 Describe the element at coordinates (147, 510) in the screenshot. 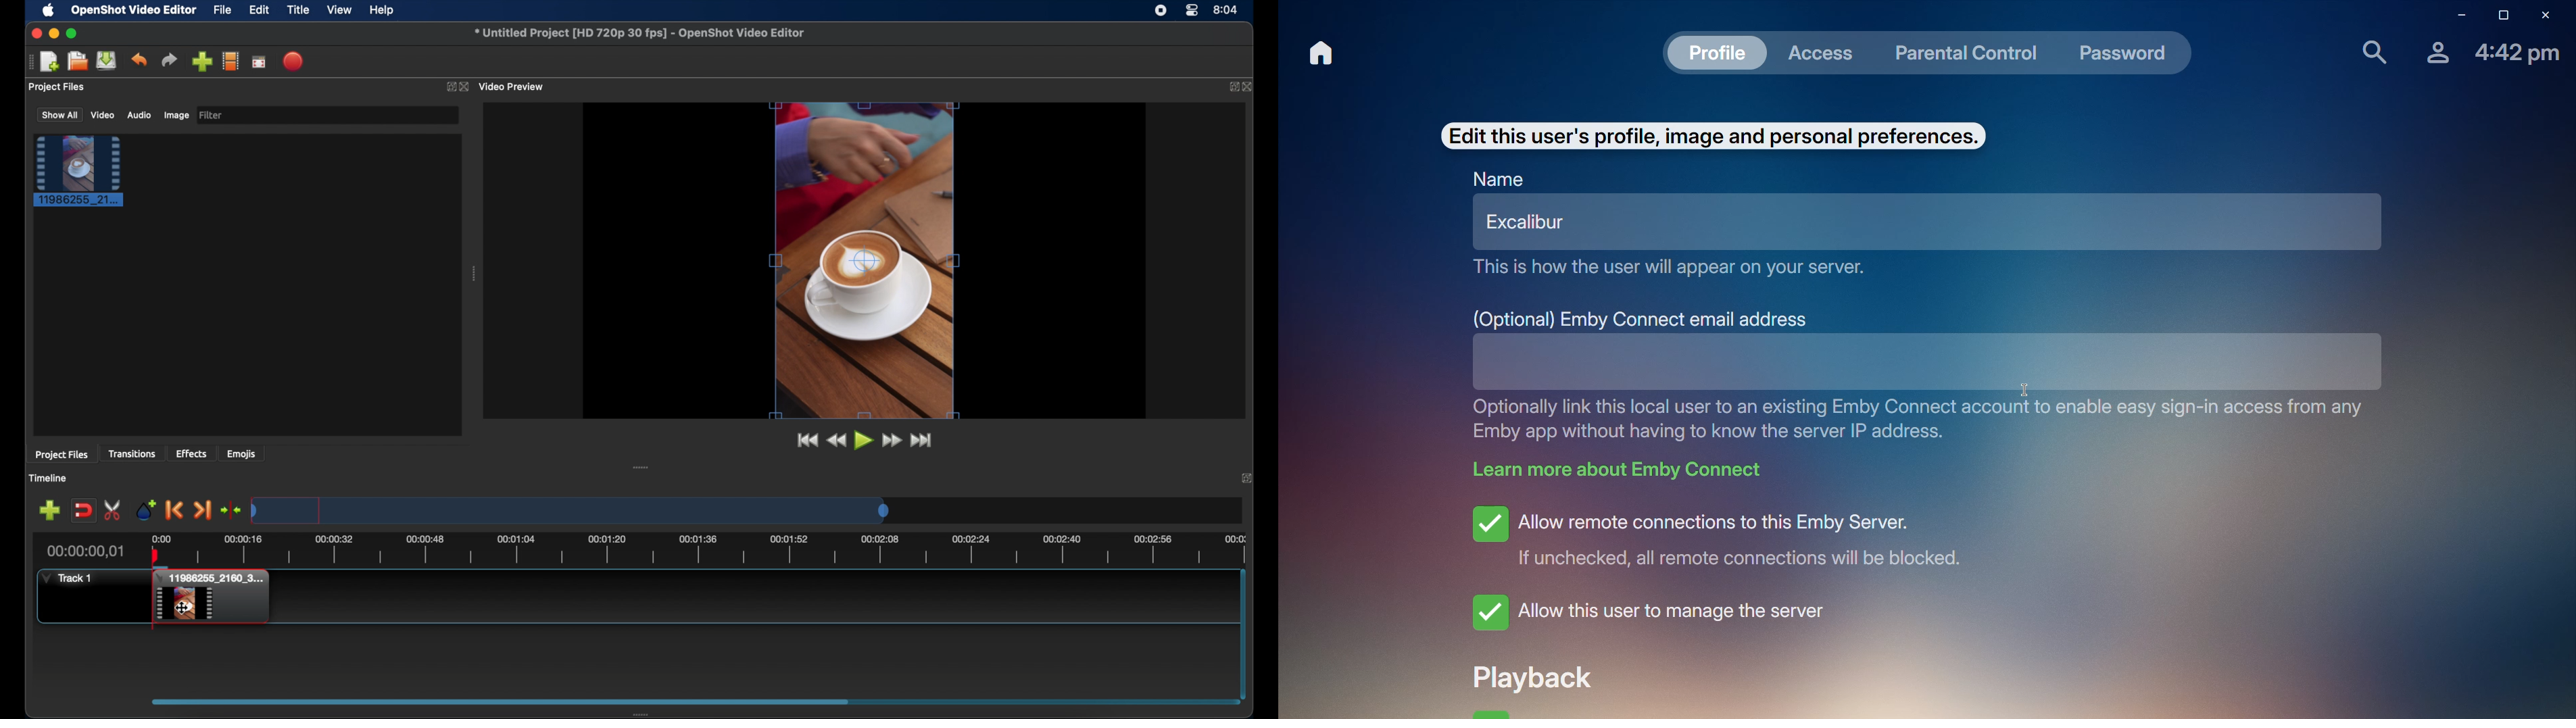

I see `add marker` at that location.